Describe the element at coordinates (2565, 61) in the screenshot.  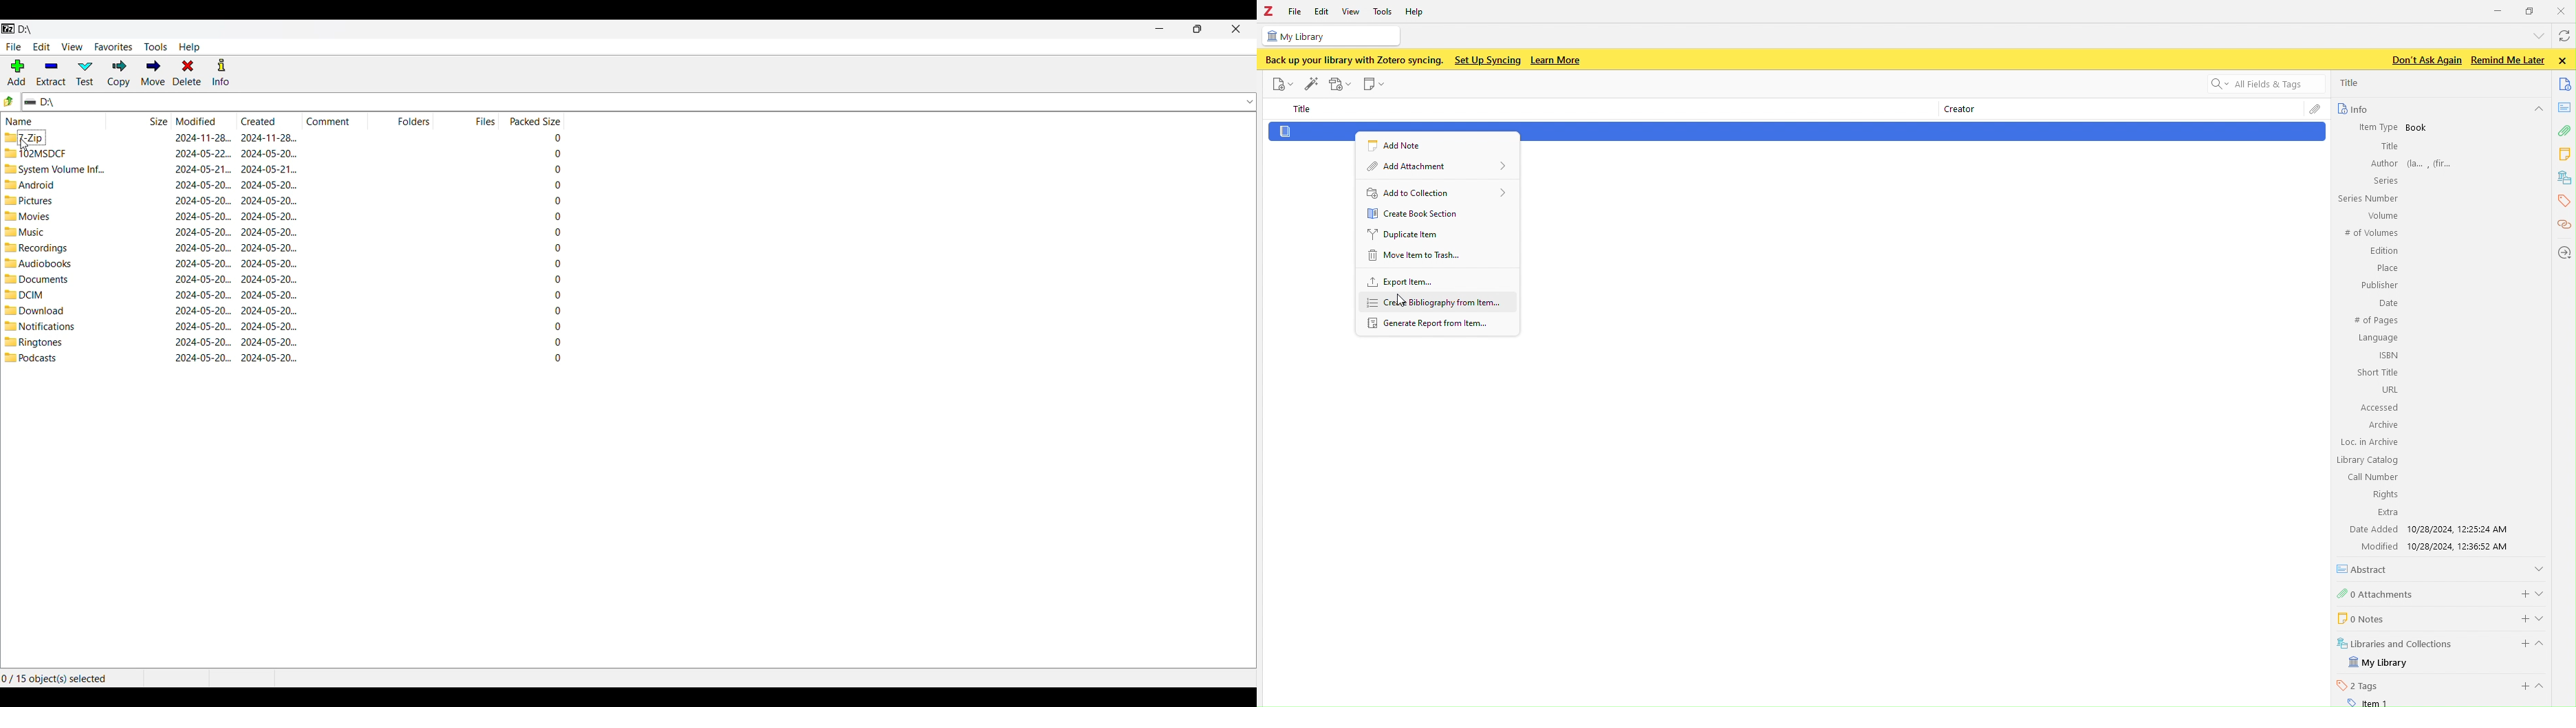
I see `close` at that location.